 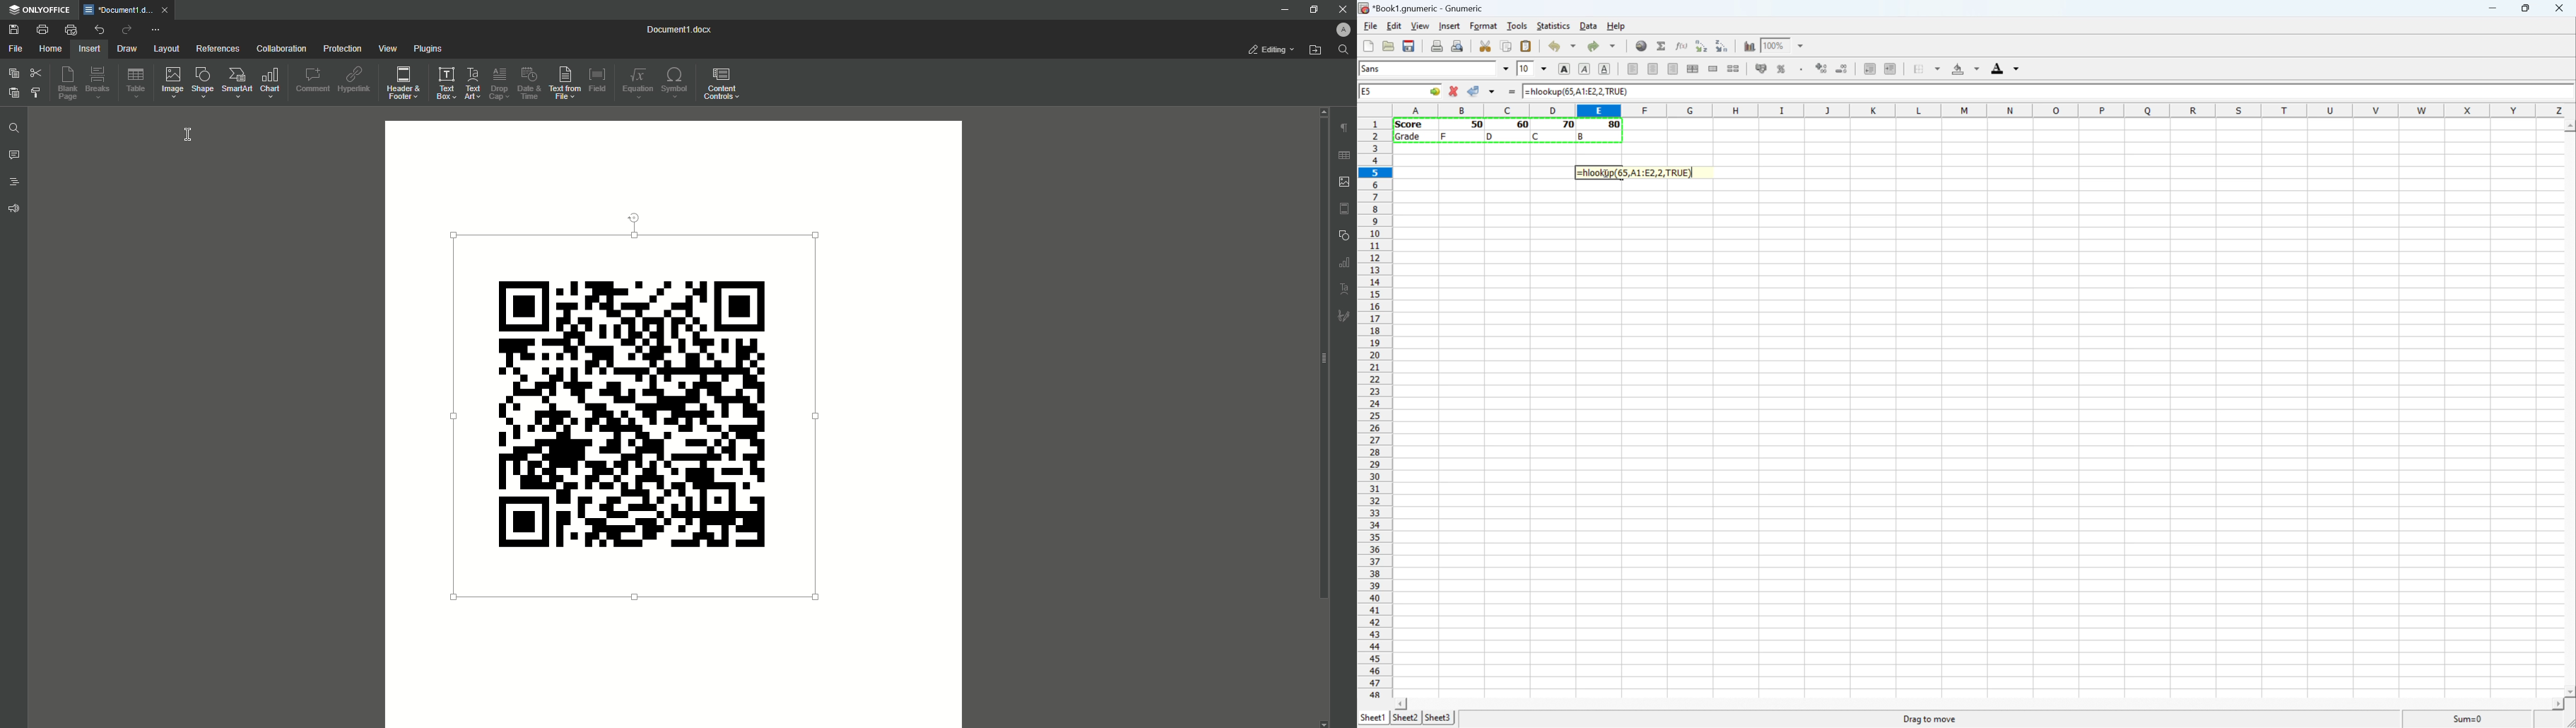 I want to click on Field, so click(x=600, y=81).